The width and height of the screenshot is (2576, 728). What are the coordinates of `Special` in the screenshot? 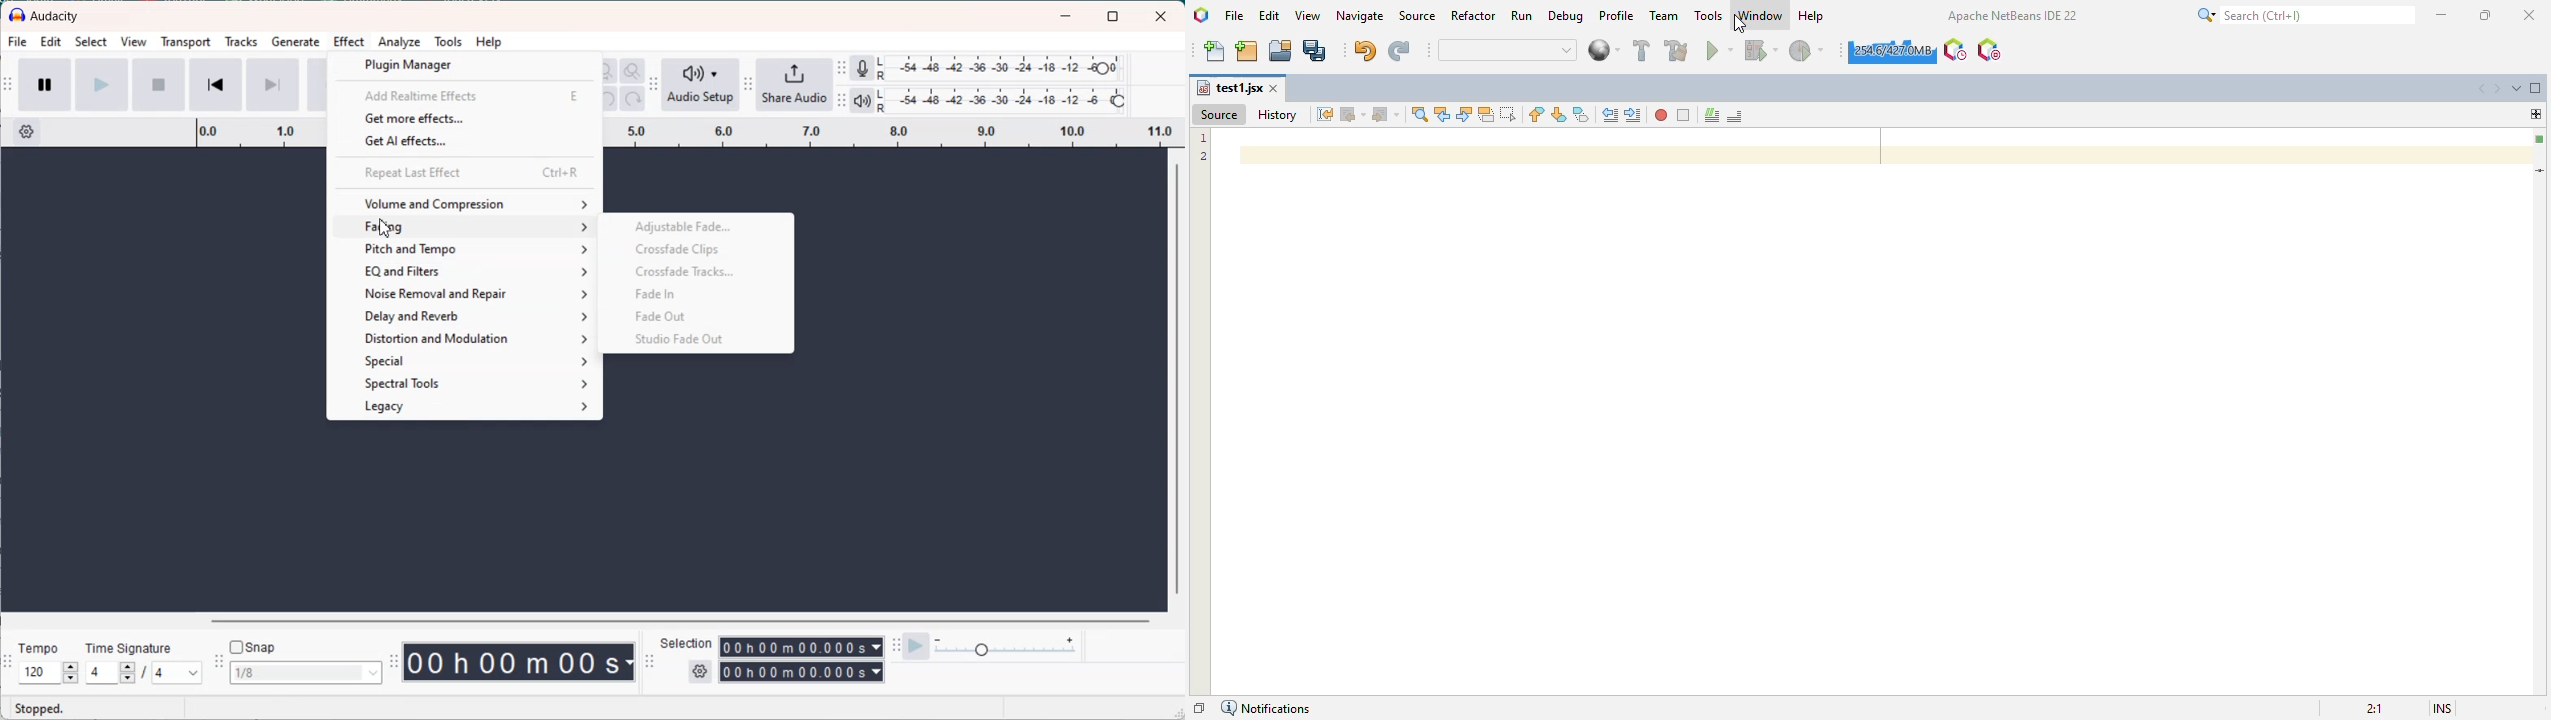 It's located at (468, 361).